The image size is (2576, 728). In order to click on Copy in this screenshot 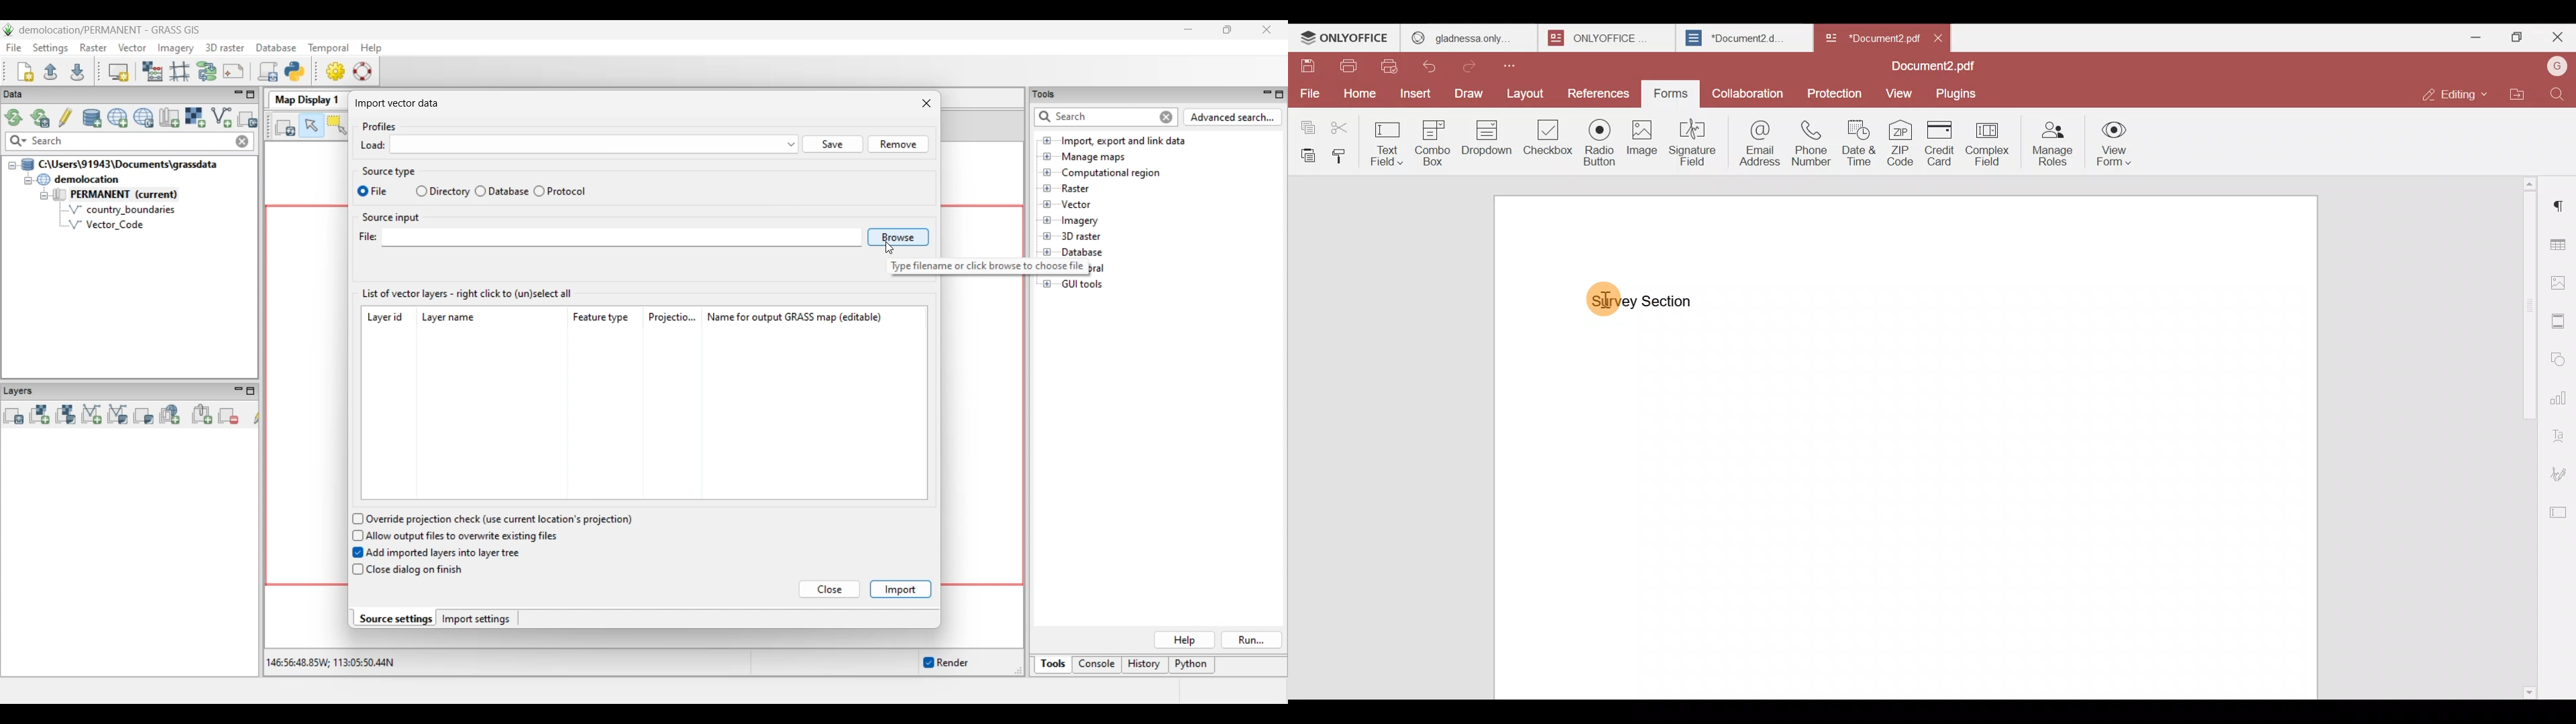, I will do `click(1307, 121)`.